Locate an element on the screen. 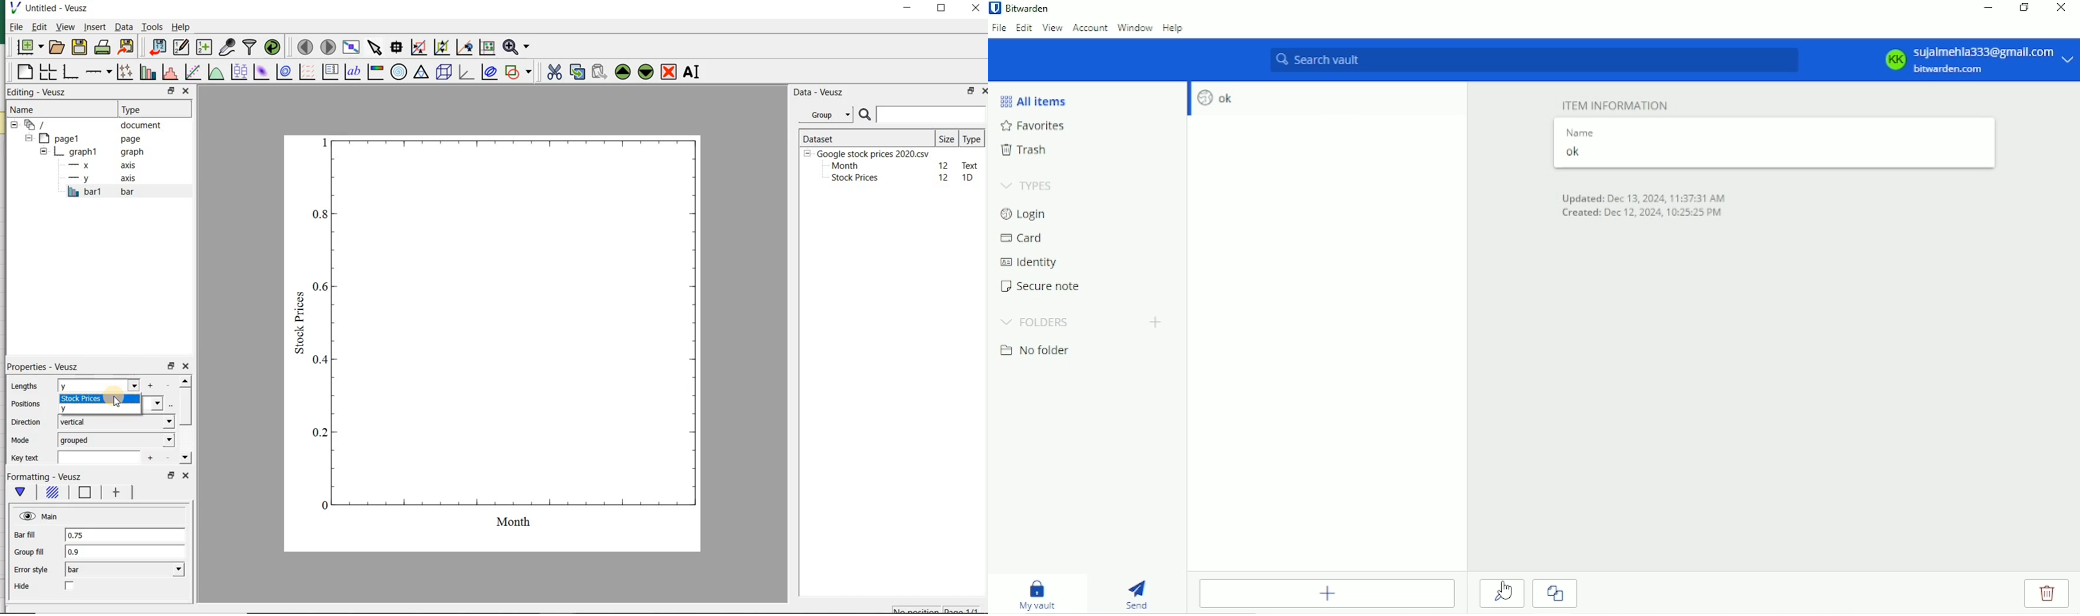 The width and height of the screenshot is (2100, 616). view is located at coordinates (65, 28).